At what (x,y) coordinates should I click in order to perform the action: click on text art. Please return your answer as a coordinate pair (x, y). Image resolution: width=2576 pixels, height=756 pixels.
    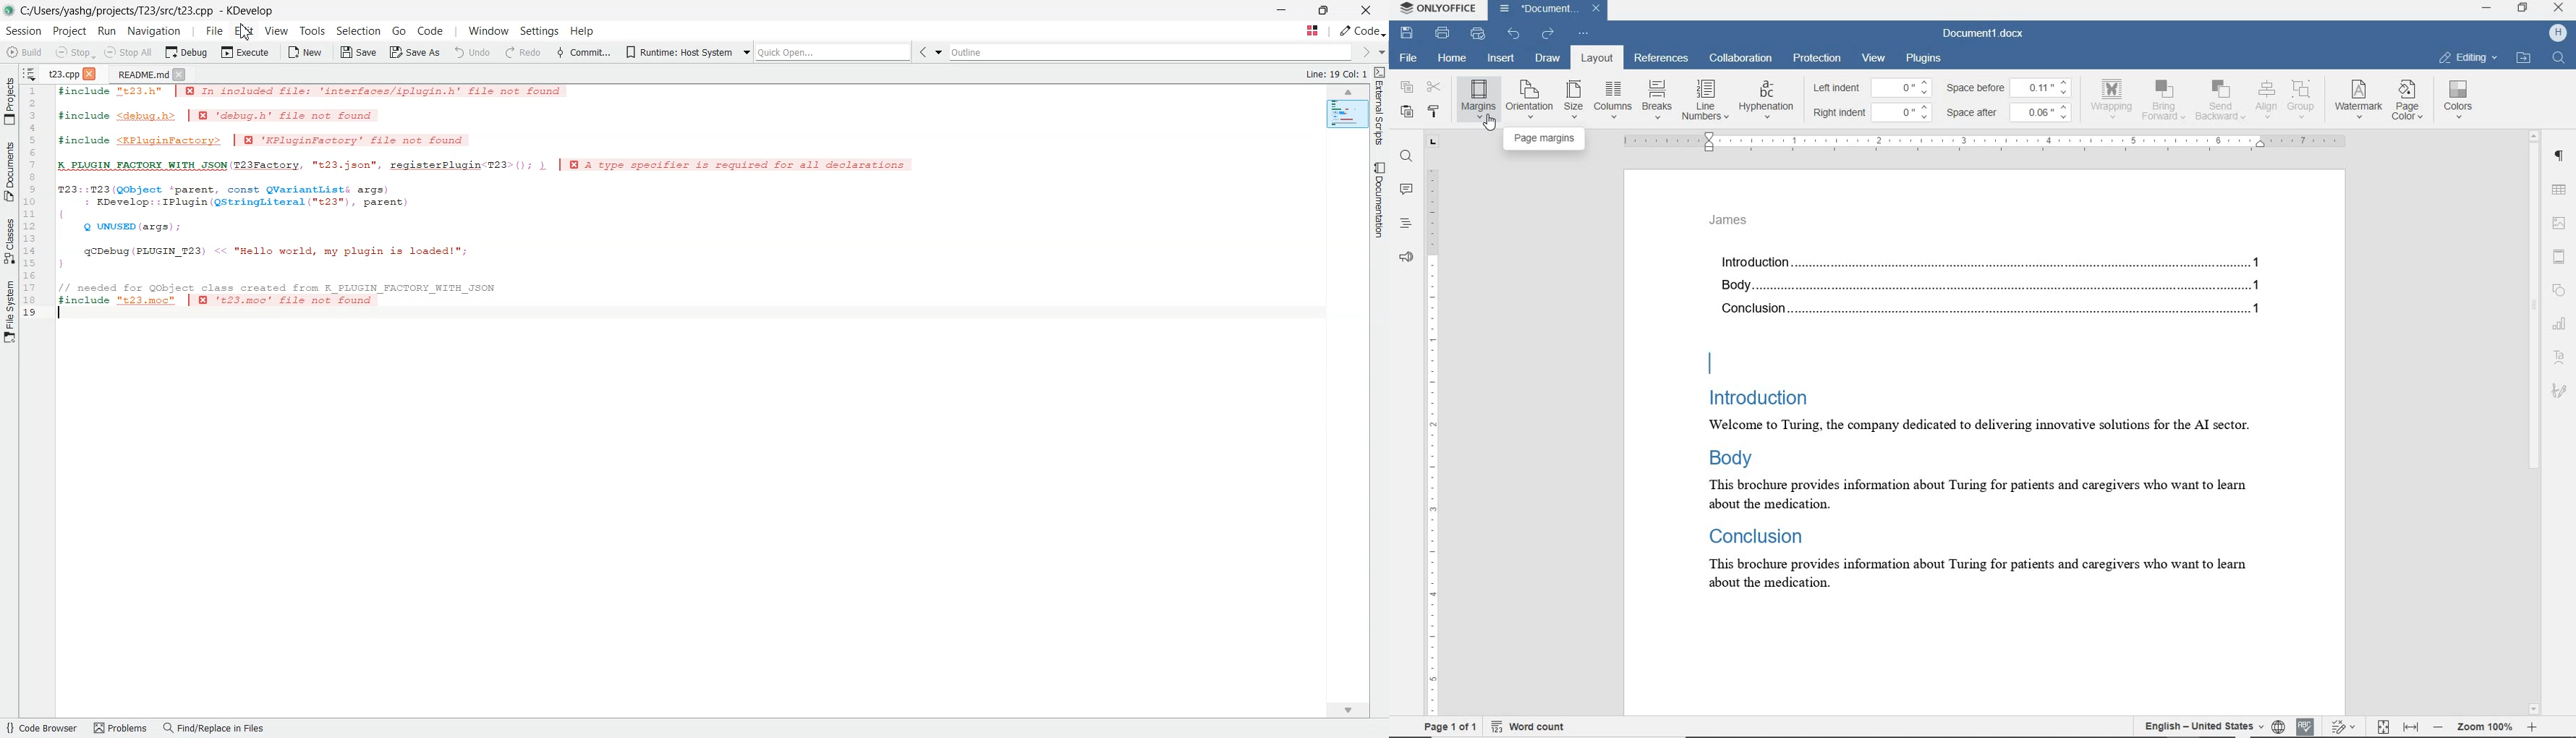
    Looking at the image, I should click on (2559, 360).